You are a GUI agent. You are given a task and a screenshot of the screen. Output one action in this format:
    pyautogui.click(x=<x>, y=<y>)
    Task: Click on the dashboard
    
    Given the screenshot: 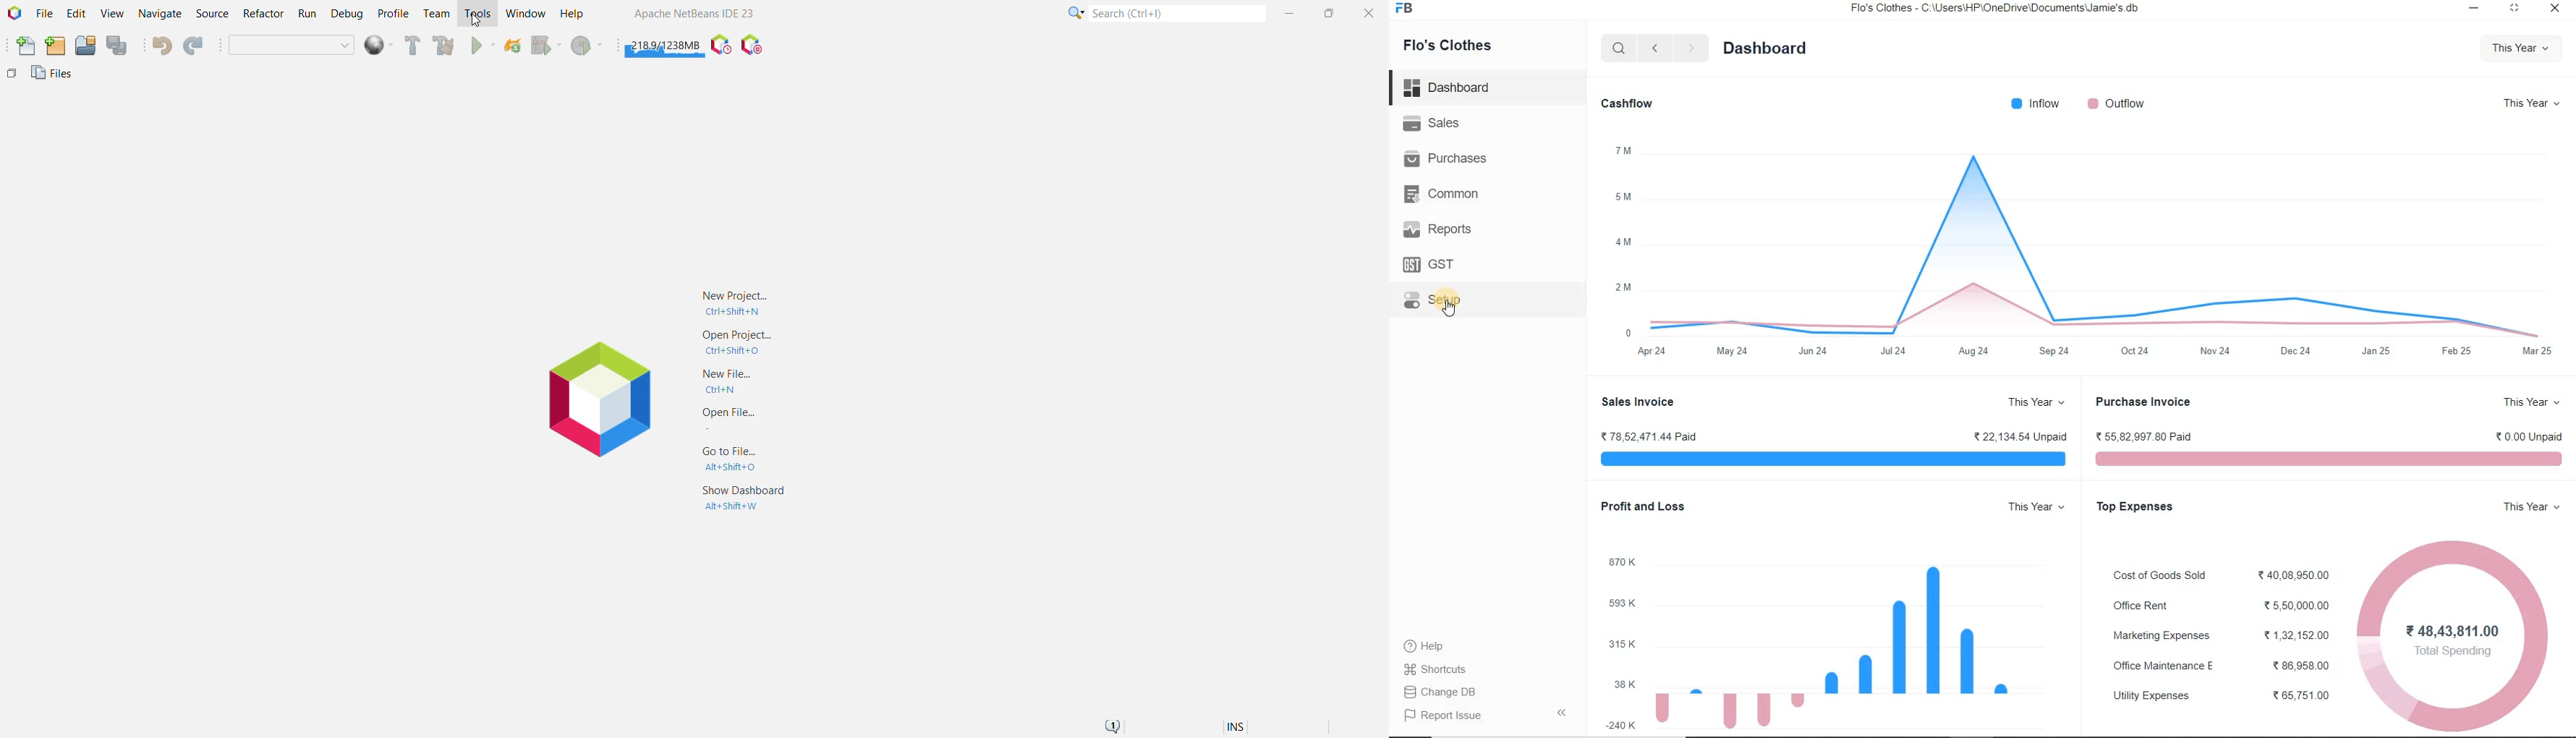 What is the action you would take?
    pyautogui.click(x=1448, y=88)
    